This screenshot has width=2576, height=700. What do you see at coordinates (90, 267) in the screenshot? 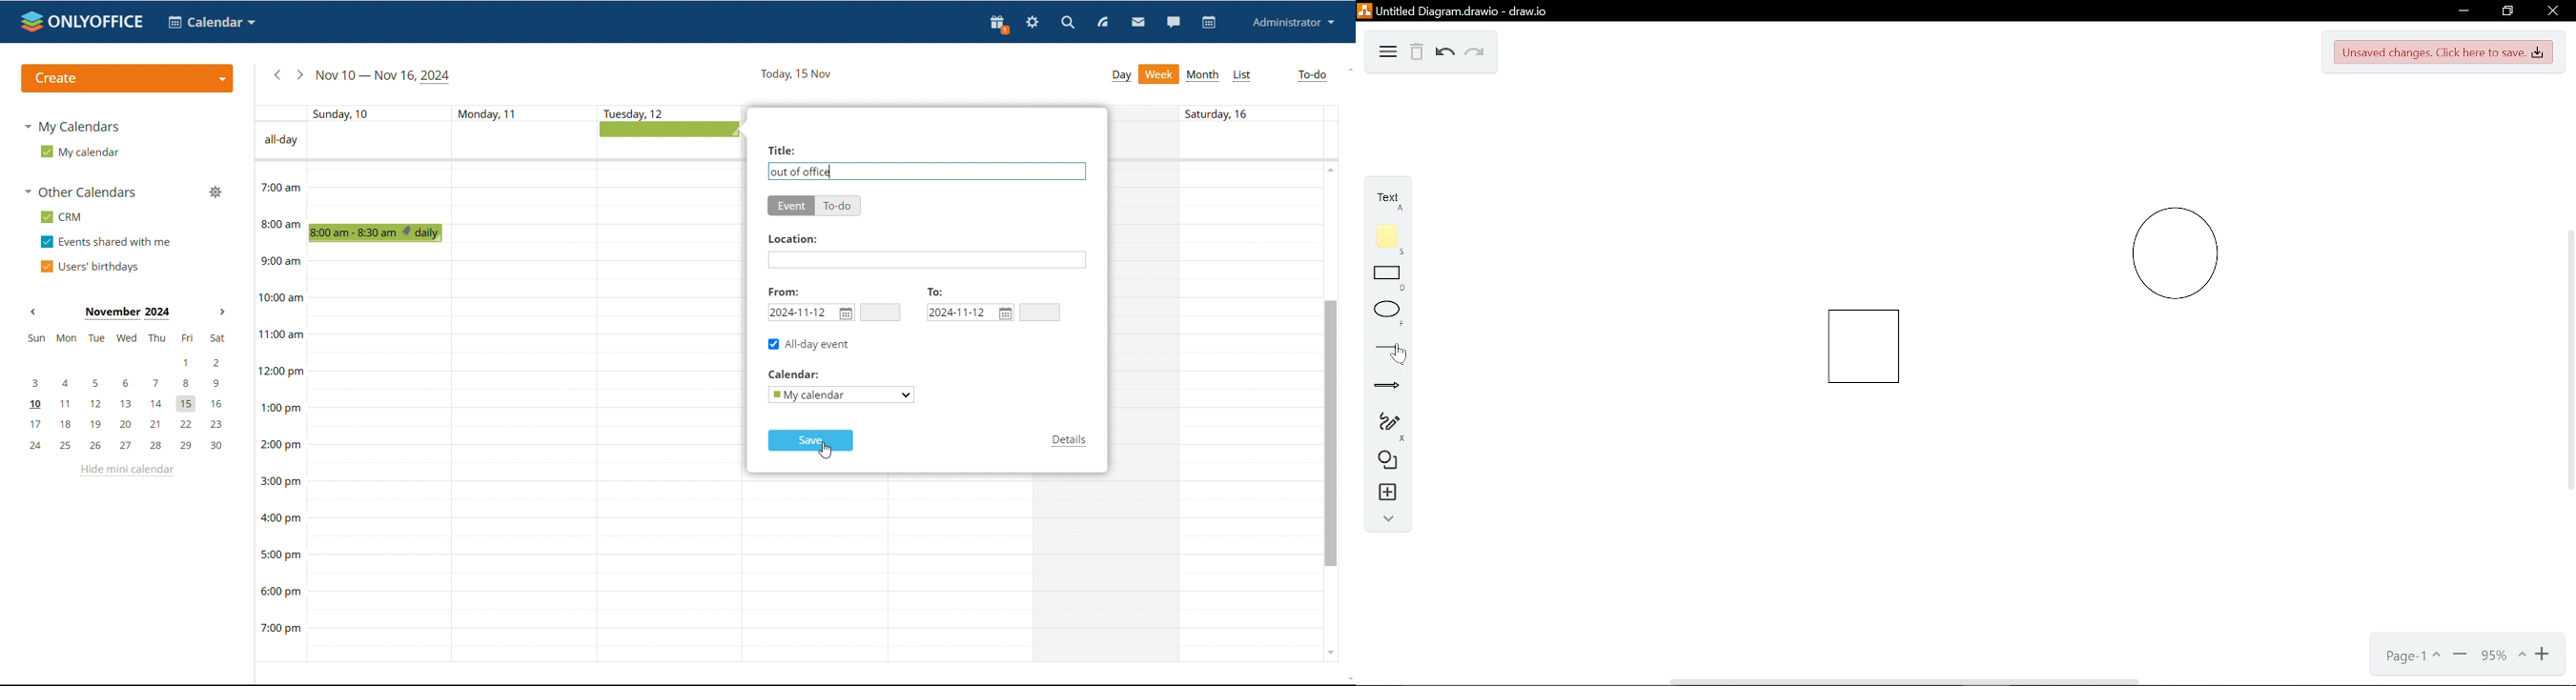
I see `users' birthdays` at bounding box center [90, 267].